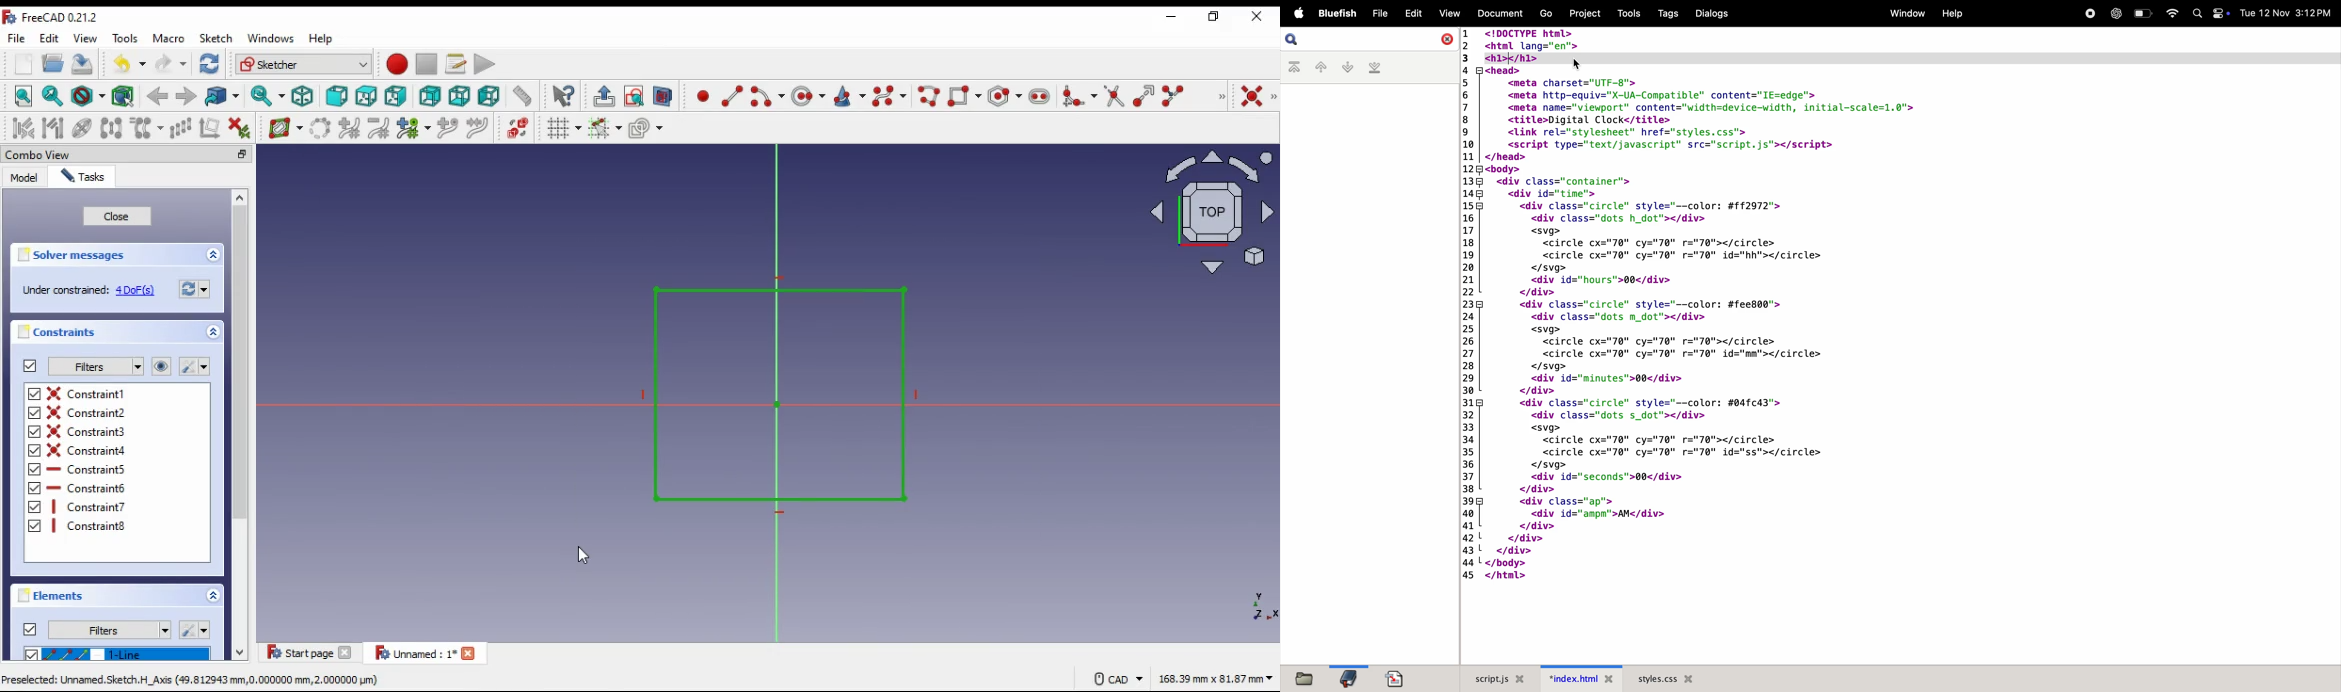  What do you see at coordinates (304, 64) in the screenshot?
I see `workbench selection` at bounding box center [304, 64].